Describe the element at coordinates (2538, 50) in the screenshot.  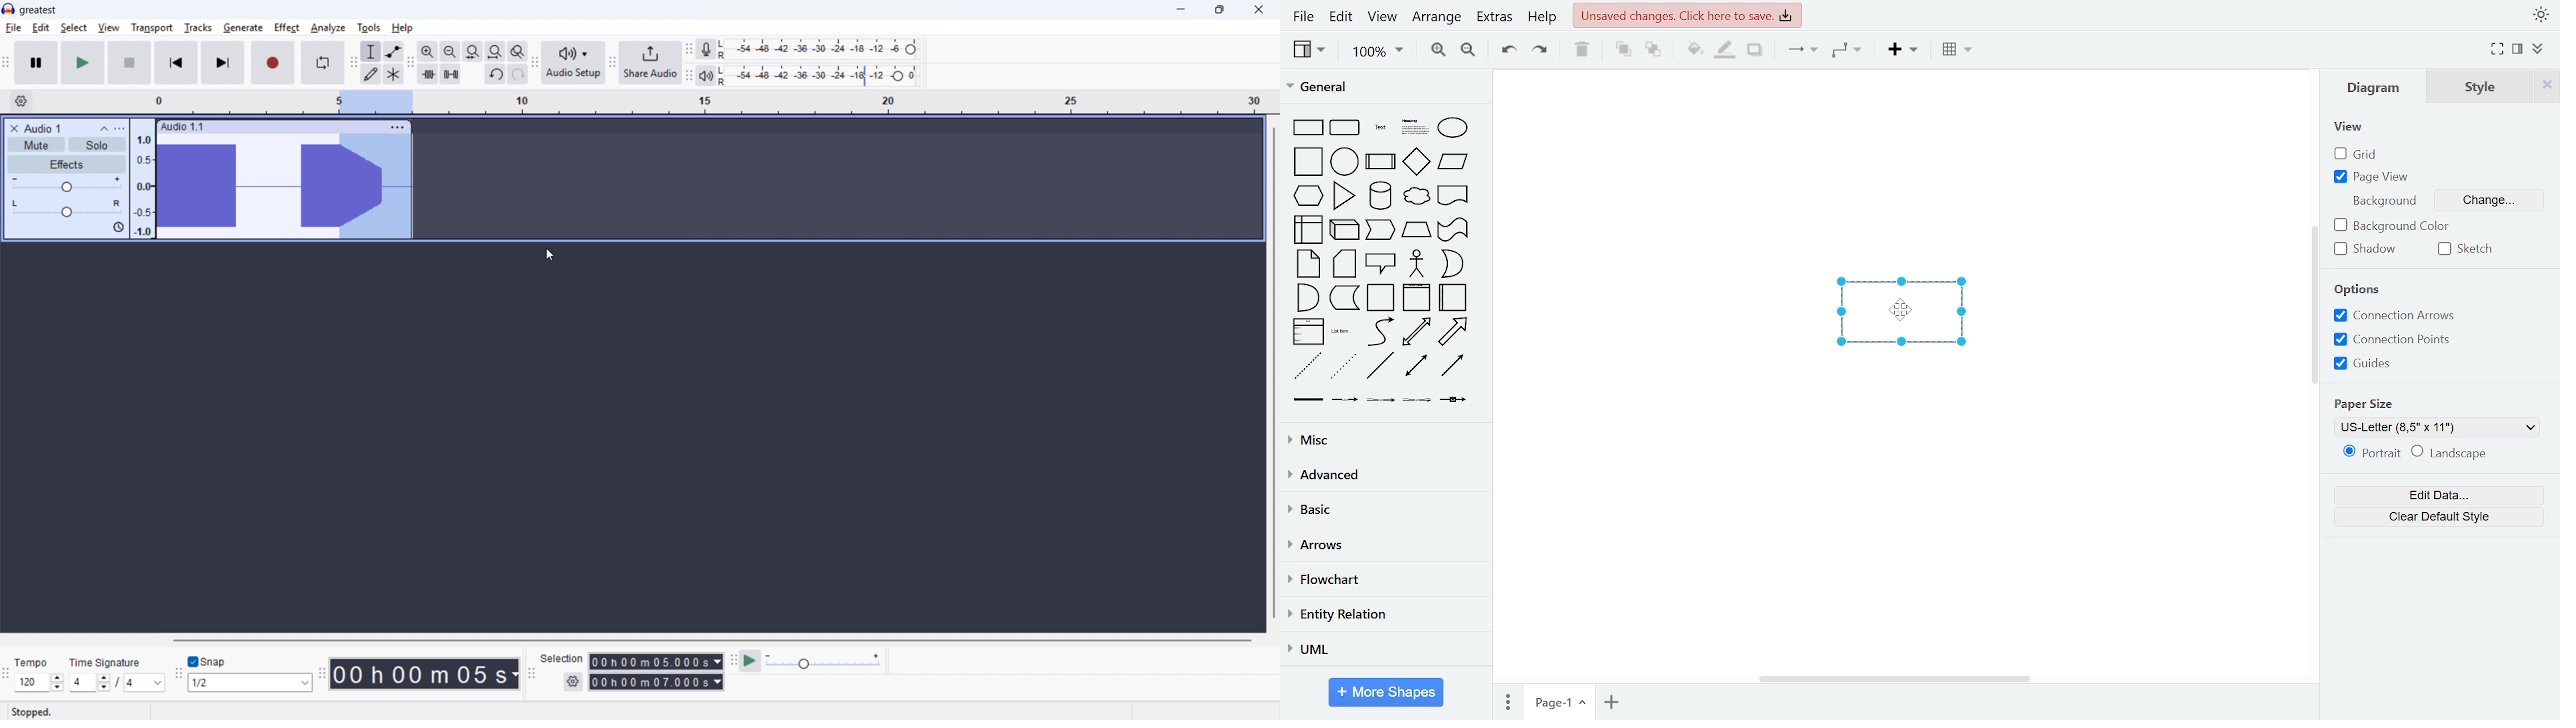
I see `collapse` at that location.